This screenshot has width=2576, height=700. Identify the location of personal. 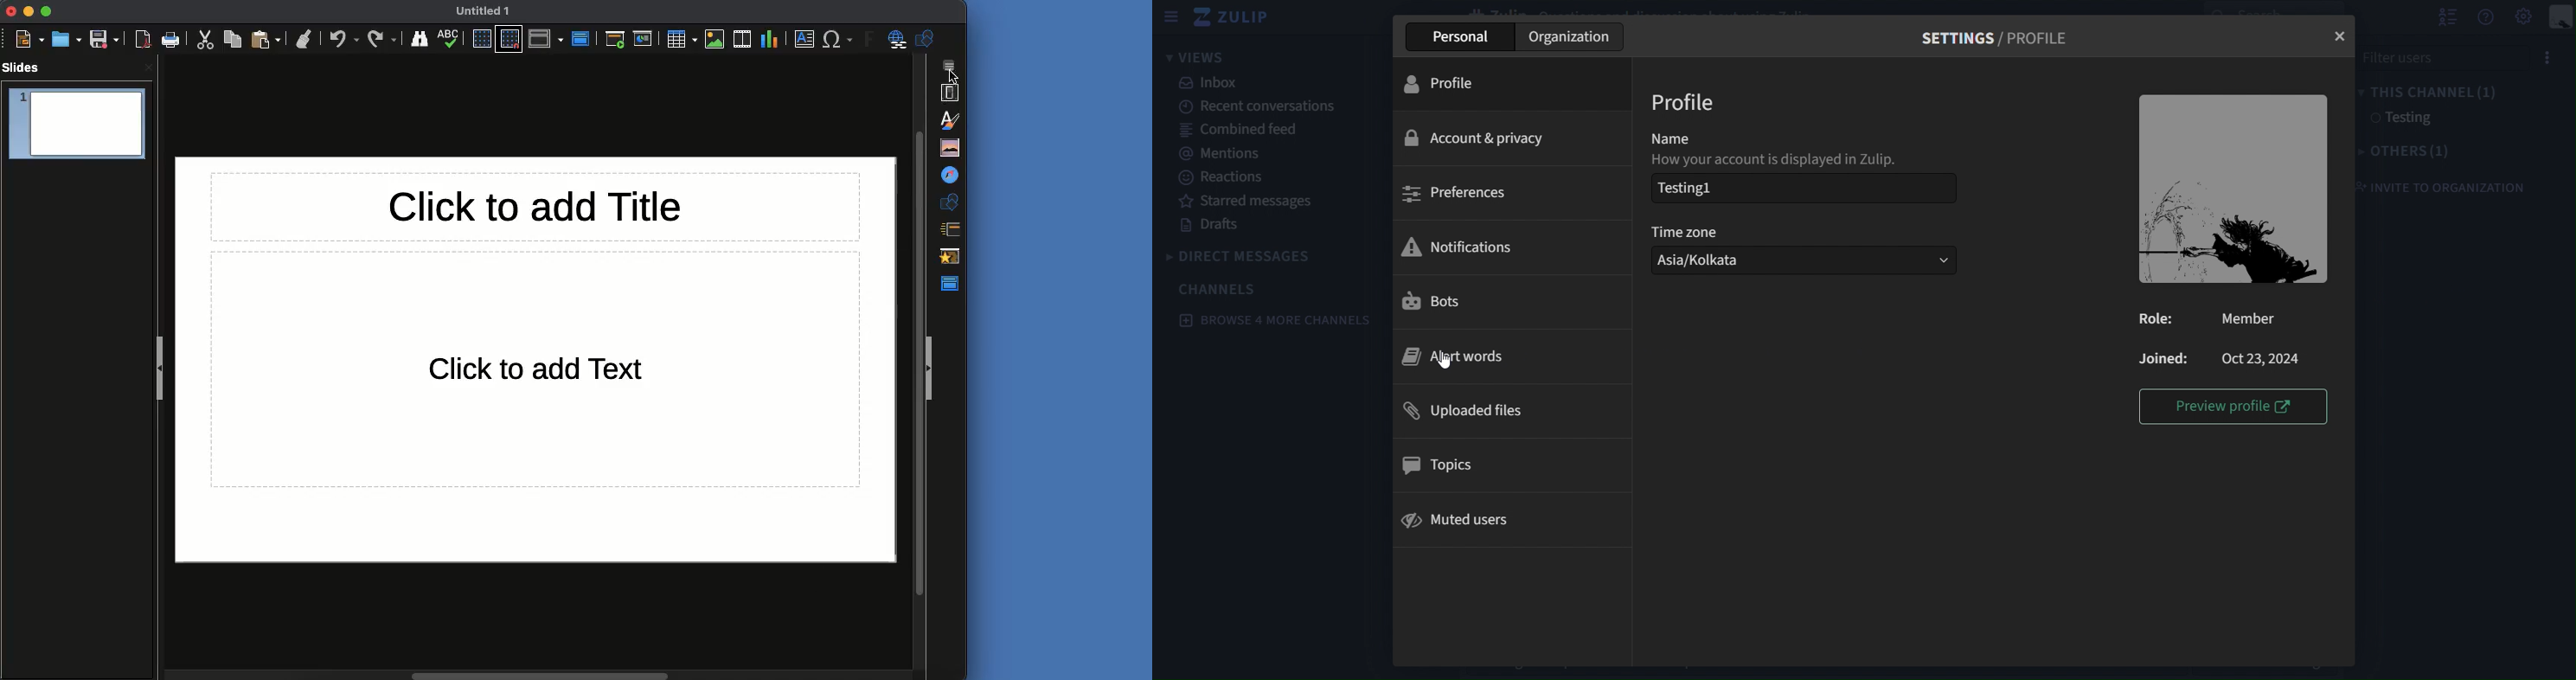
(1458, 35).